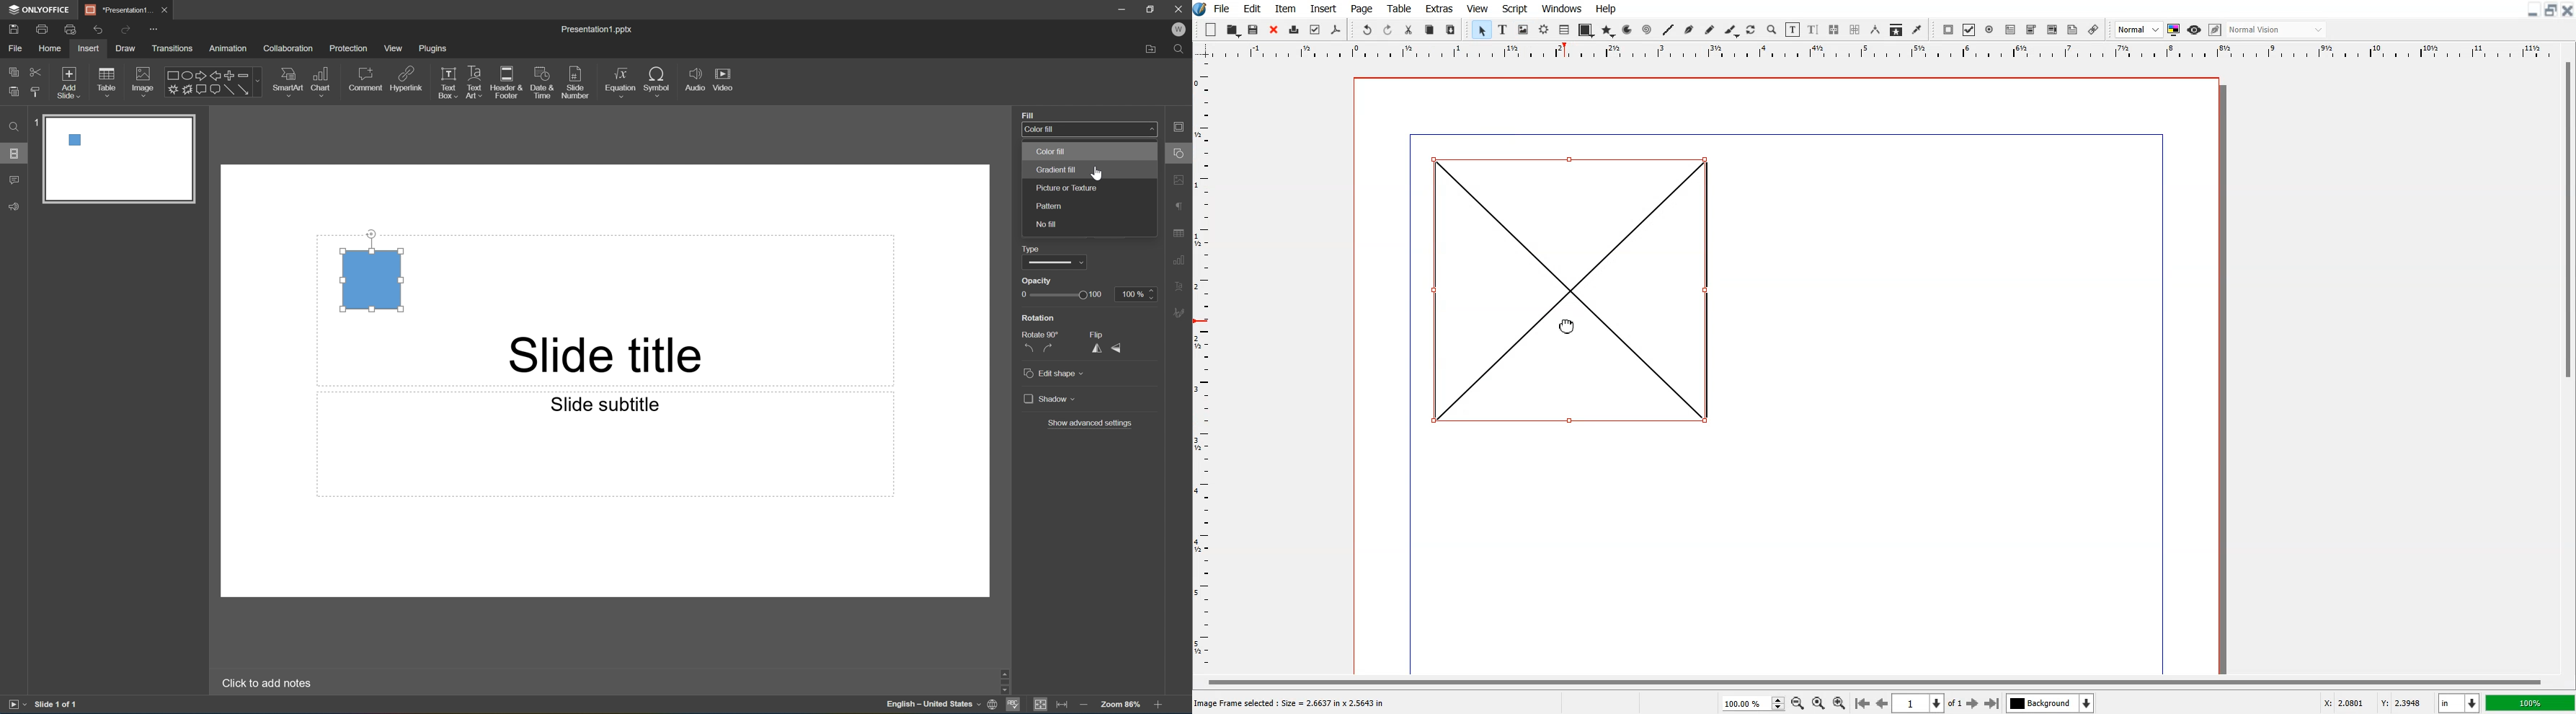 The height and width of the screenshot is (728, 2576). What do you see at coordinates (433, 48) in the screenshot?
I see `Plugins` at bounding box center [433, 48].